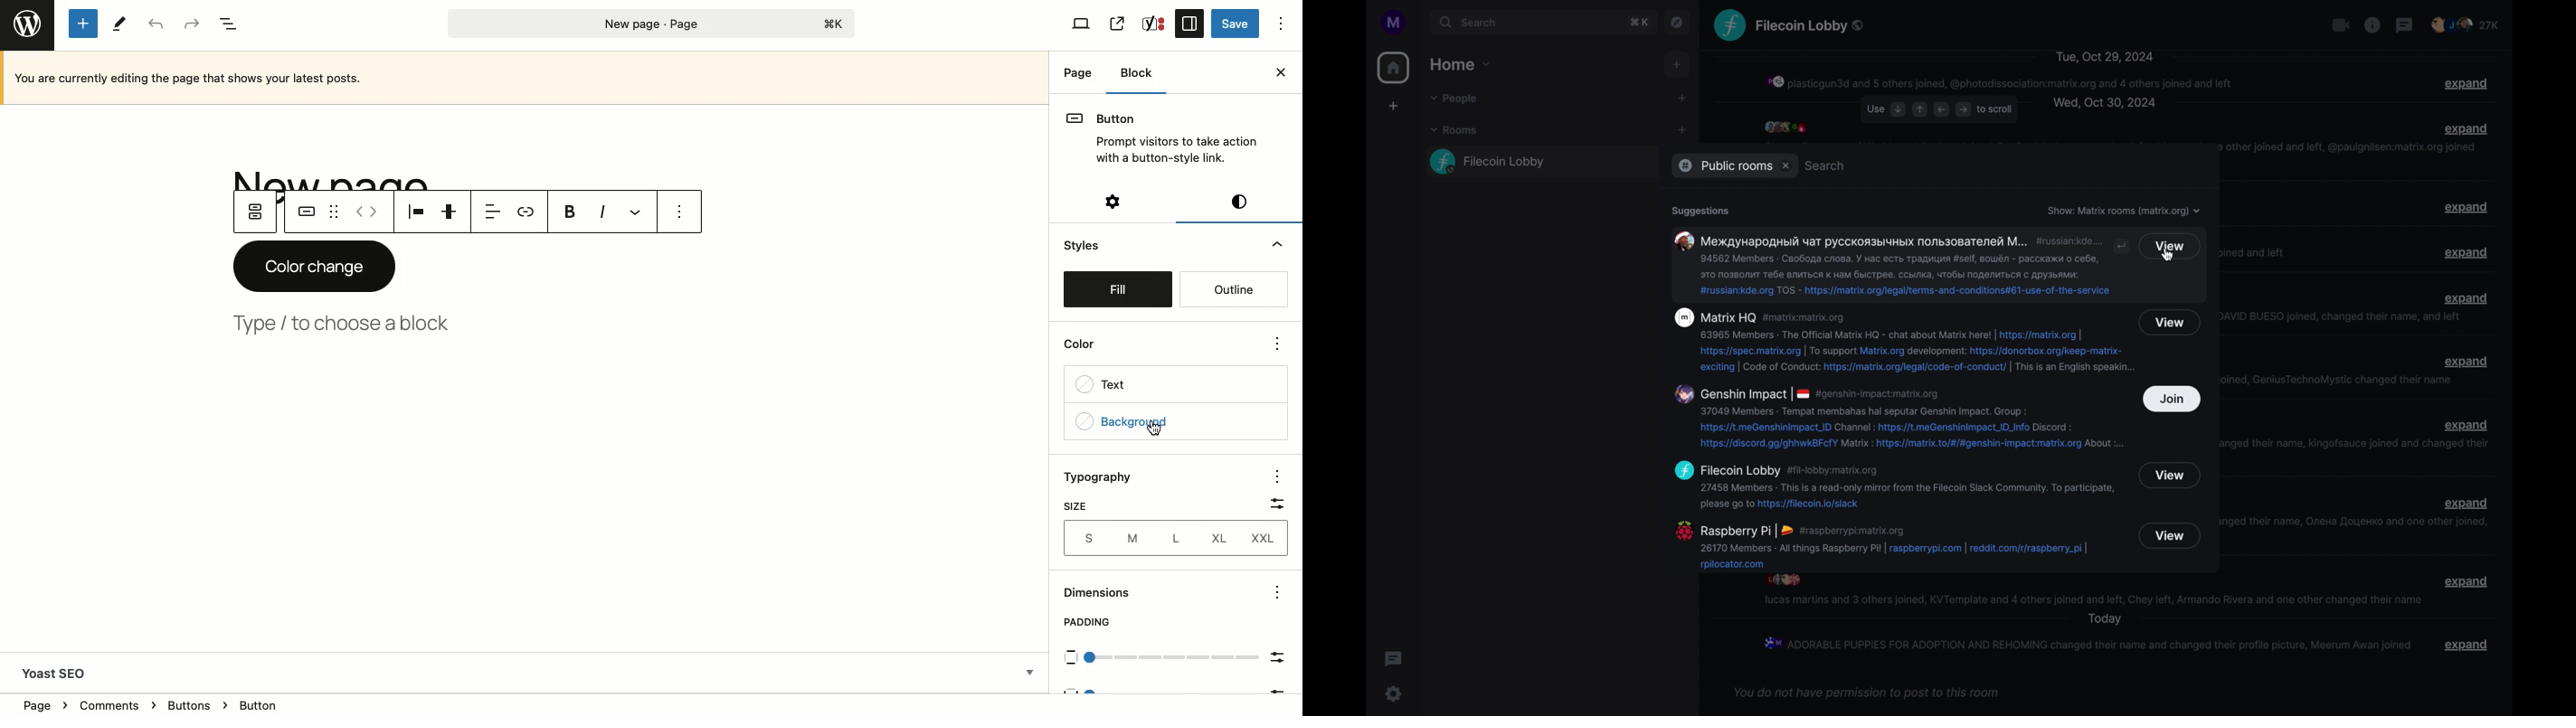  Describe the element at coordinates (1278, 593) in the screenshot. I see `options` at that location.